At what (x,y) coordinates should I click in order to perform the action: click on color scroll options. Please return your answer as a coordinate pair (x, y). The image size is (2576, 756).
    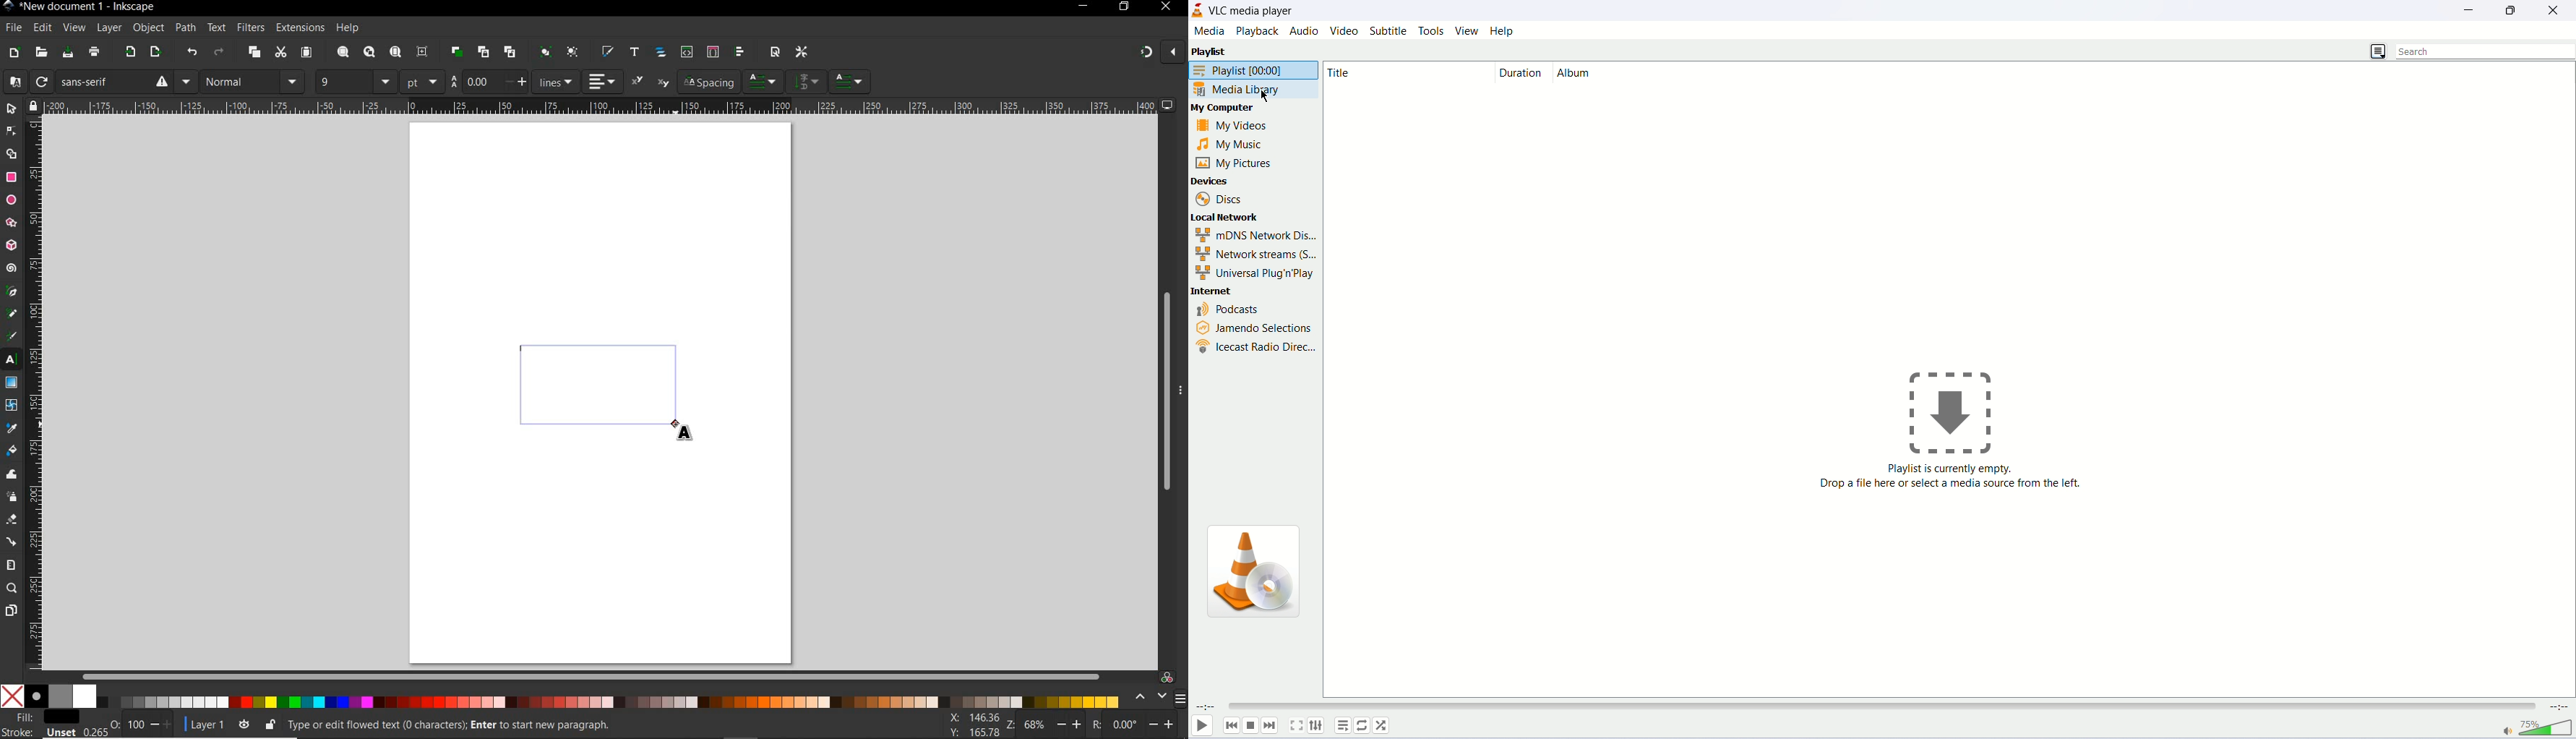
    Looking at the image, I should click on (1147, 697).